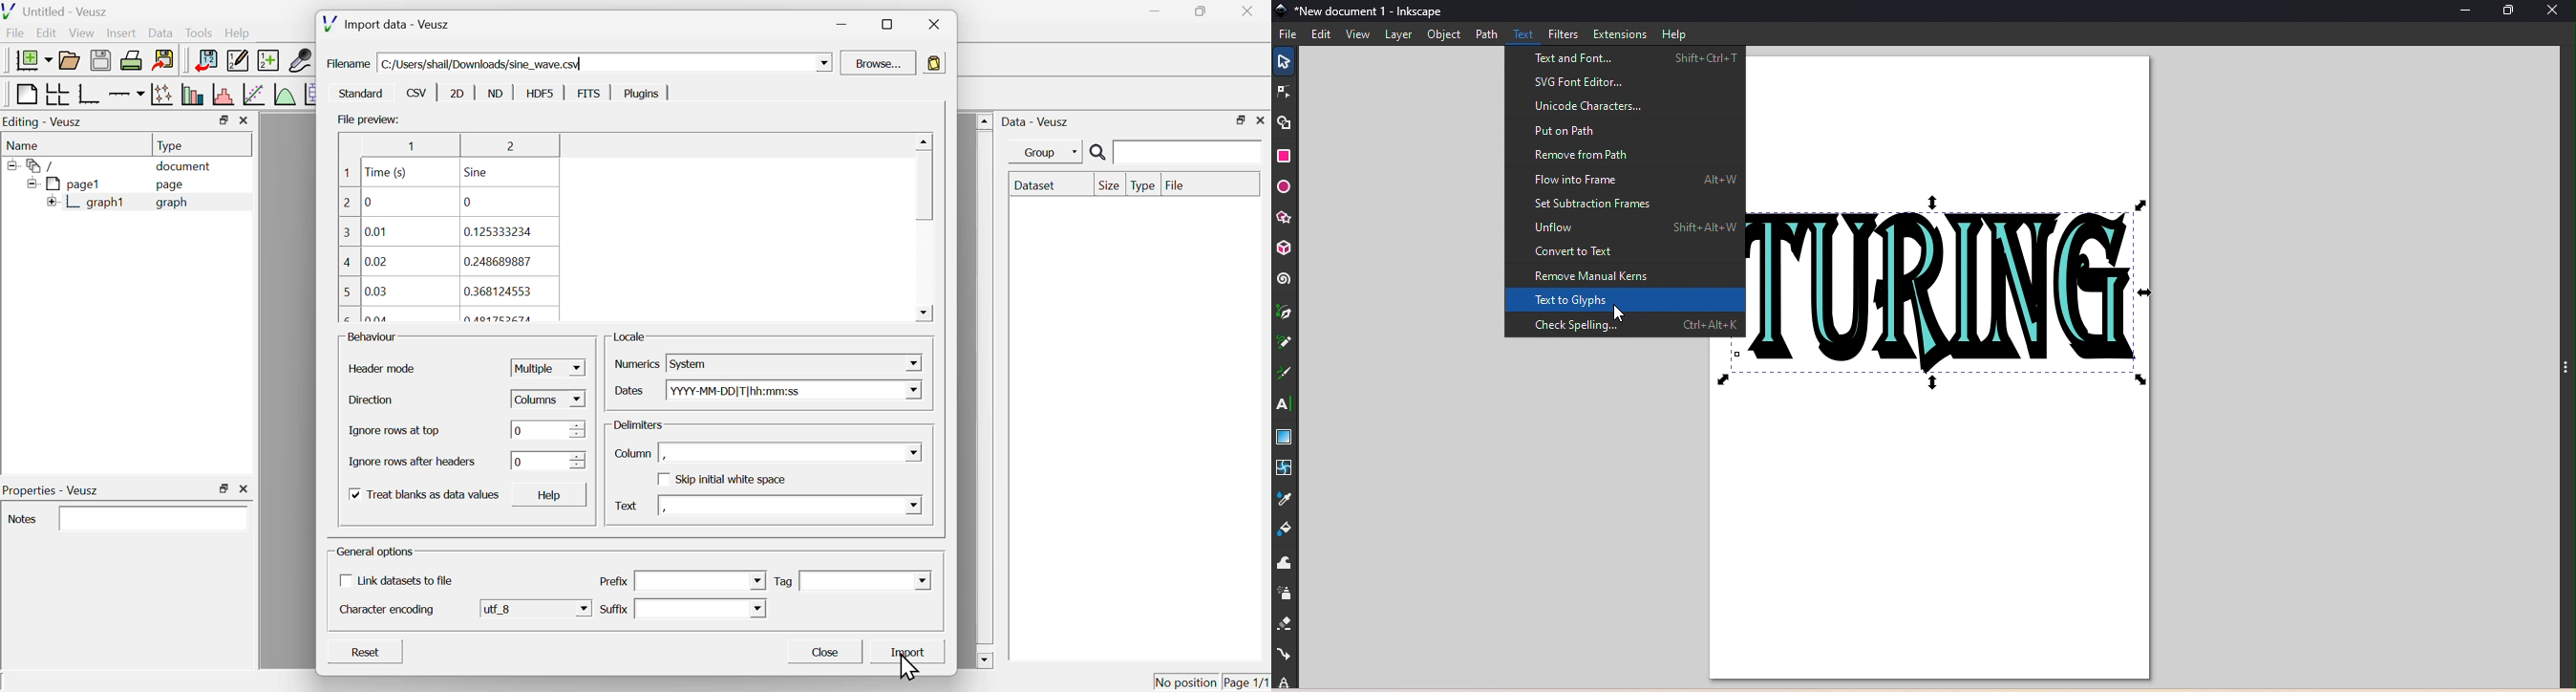 Image resolution: width=2576 pixels, height=700 pixels. What do you see at coordinates (1627, 303) in the screenshot?
I see `Text to glyphs` at bounding box center [1627, 303].